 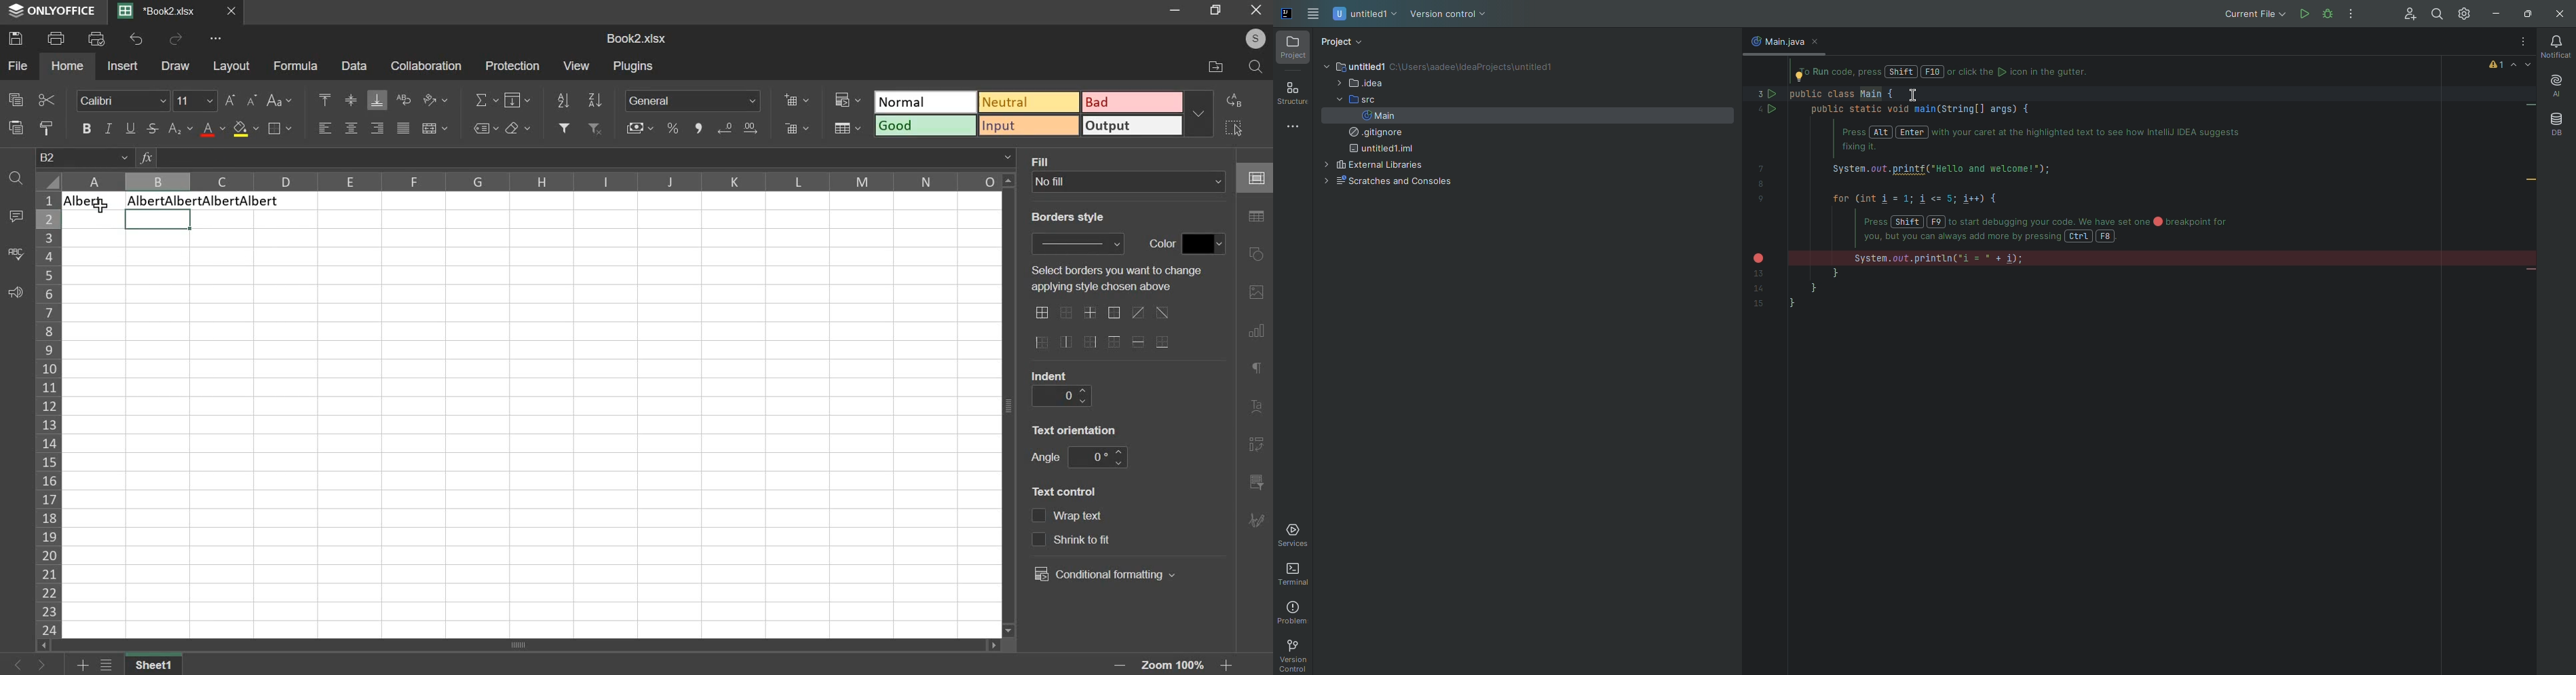 What do you see at coordinates (1163, 245) in the screenshot?
I see `text` at bounding box center [1163, 245].